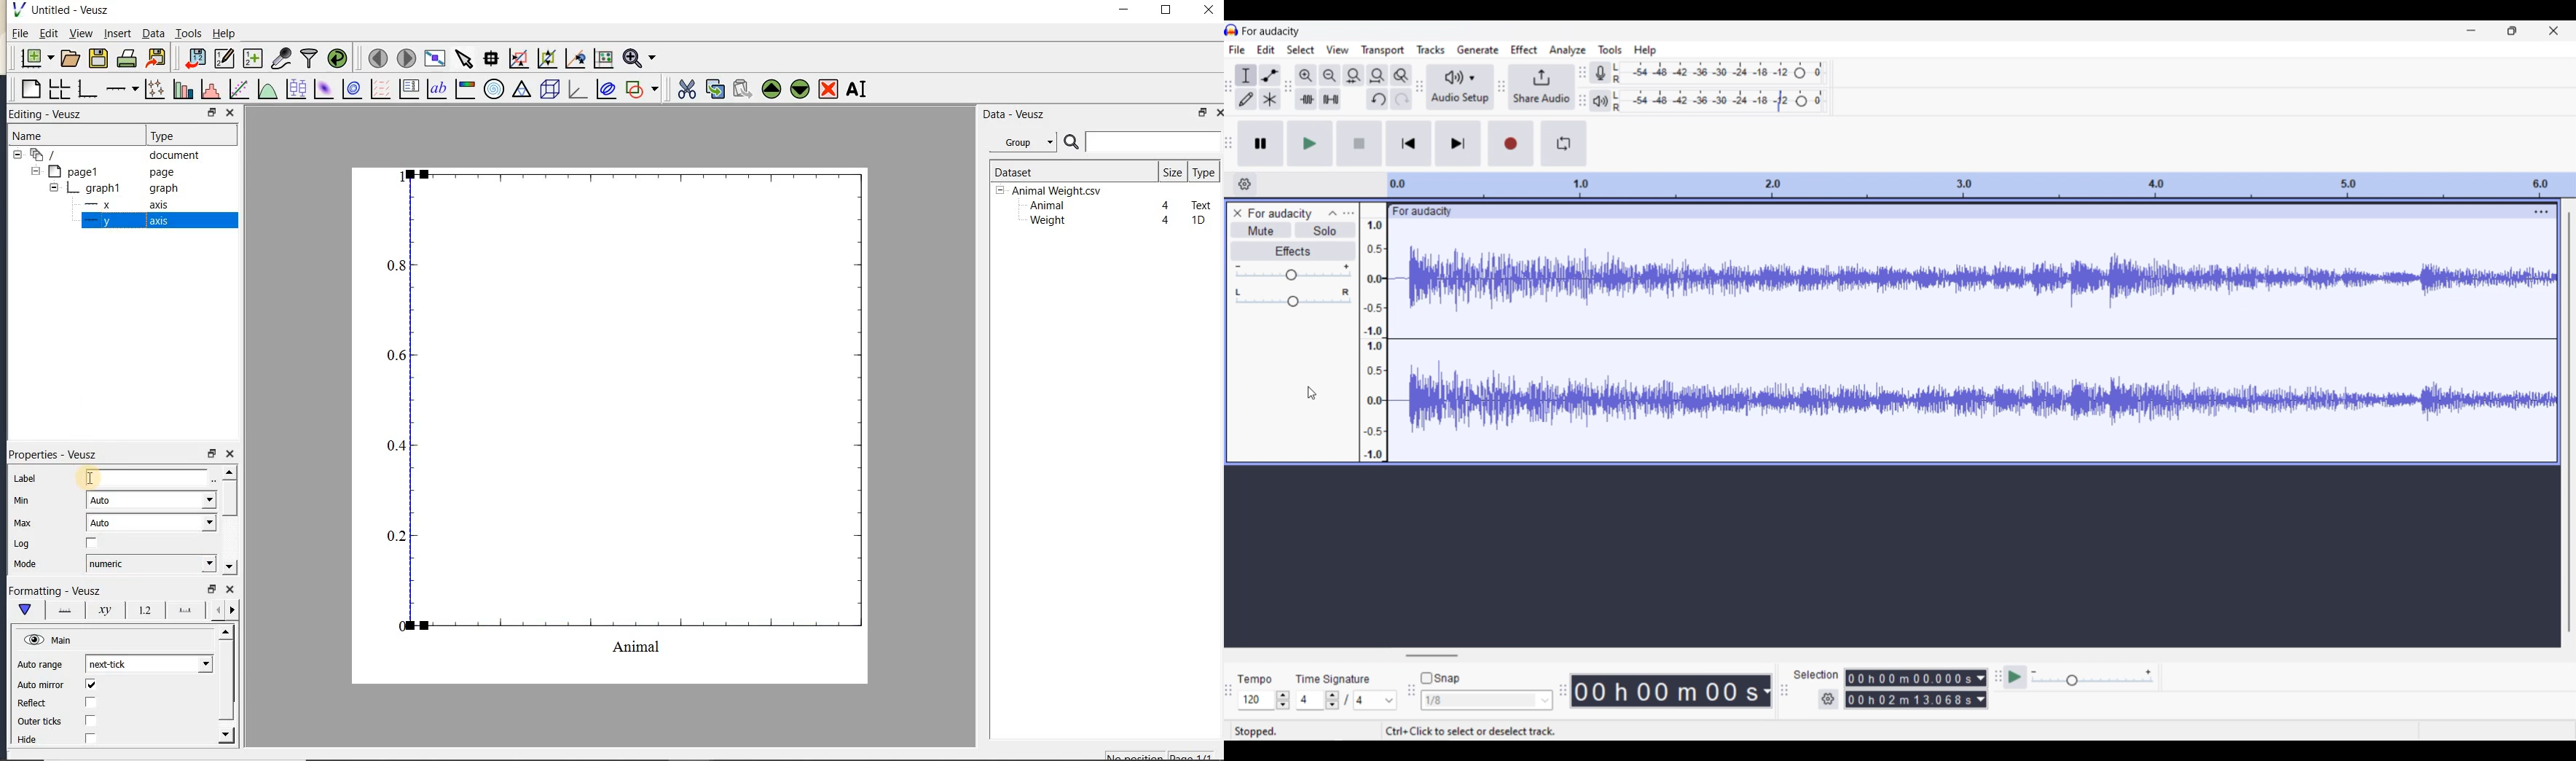 The height and width of the screenshot is (784, 2576). Describe the element at coordinates (1232, 30) in the screenshot. I see `Software logo` at that location.